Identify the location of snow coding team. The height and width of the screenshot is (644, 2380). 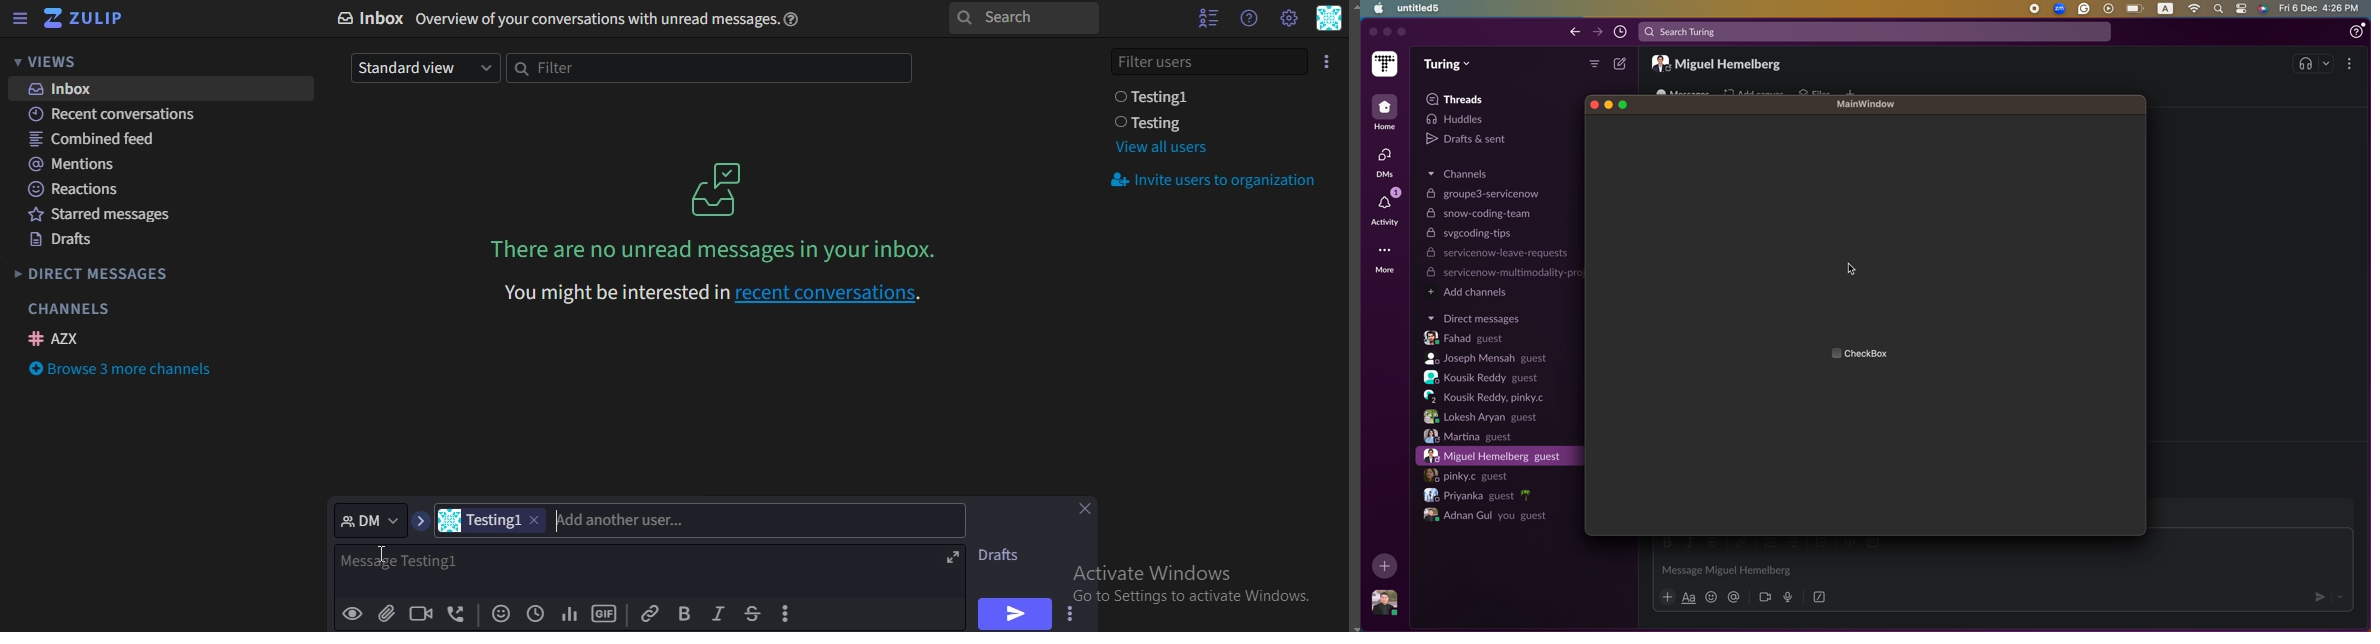
(1481, 214).